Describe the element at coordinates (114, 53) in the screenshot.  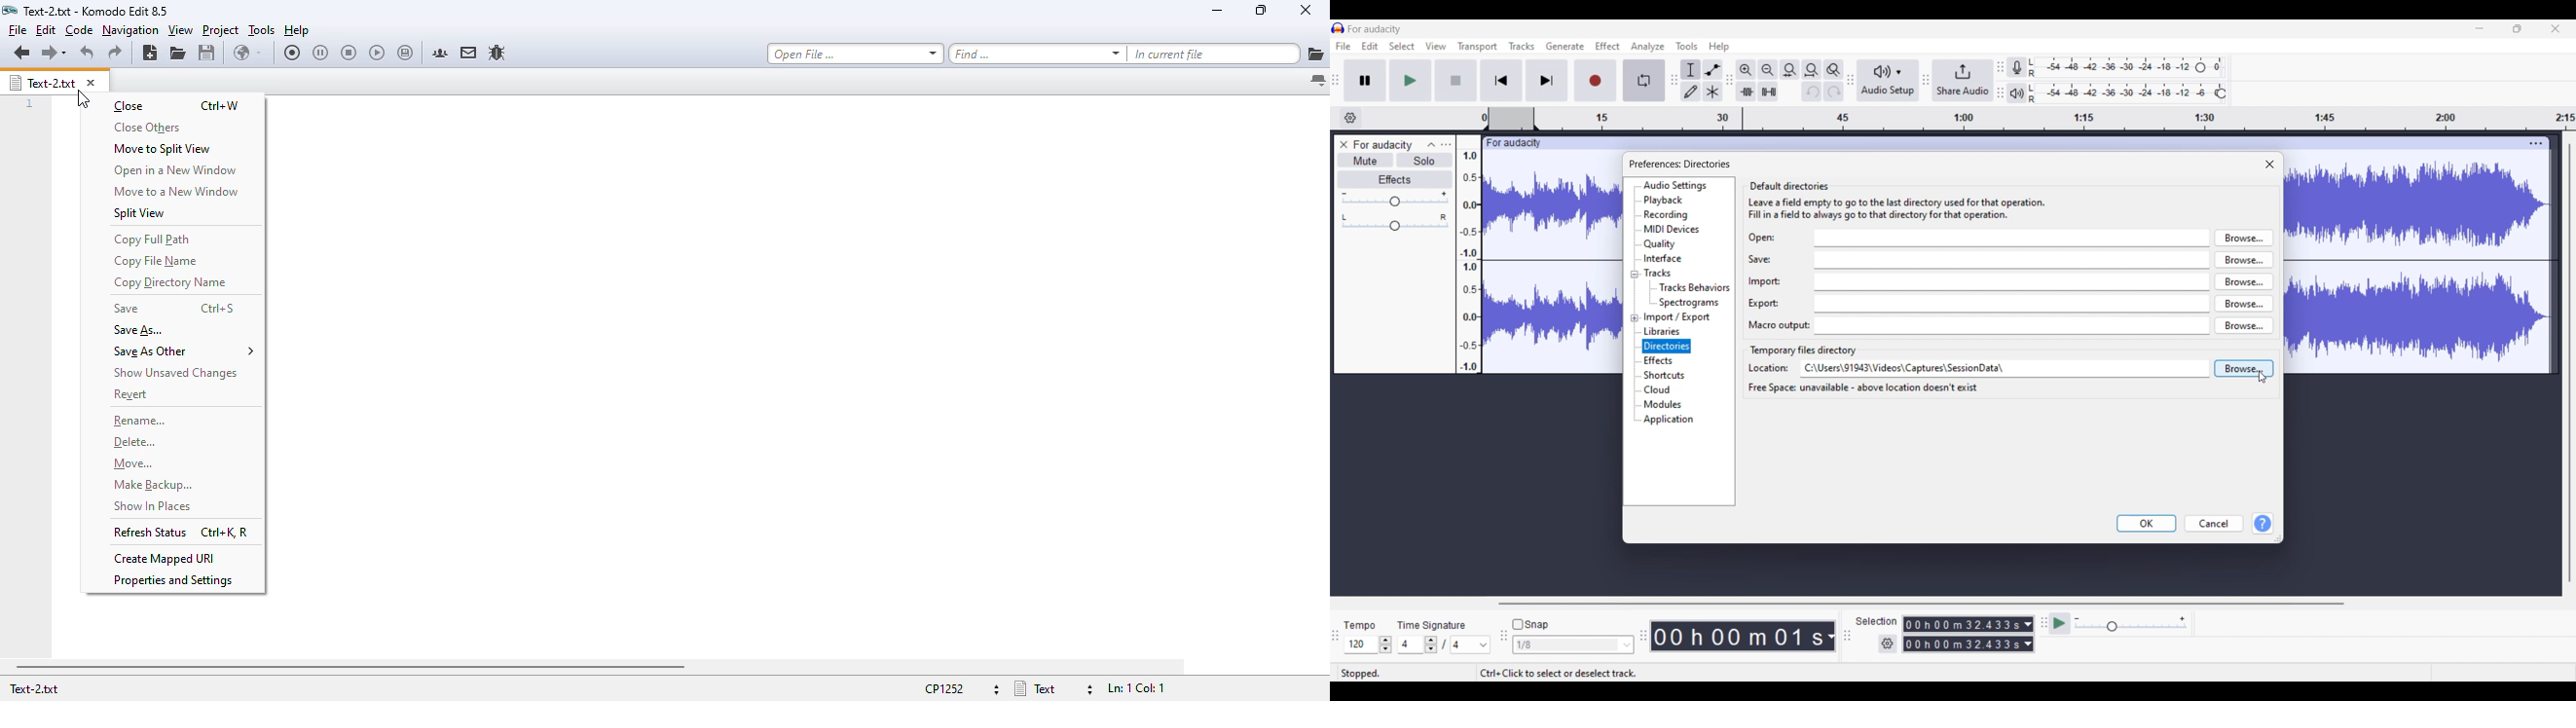
I see `redo last action` at that location.